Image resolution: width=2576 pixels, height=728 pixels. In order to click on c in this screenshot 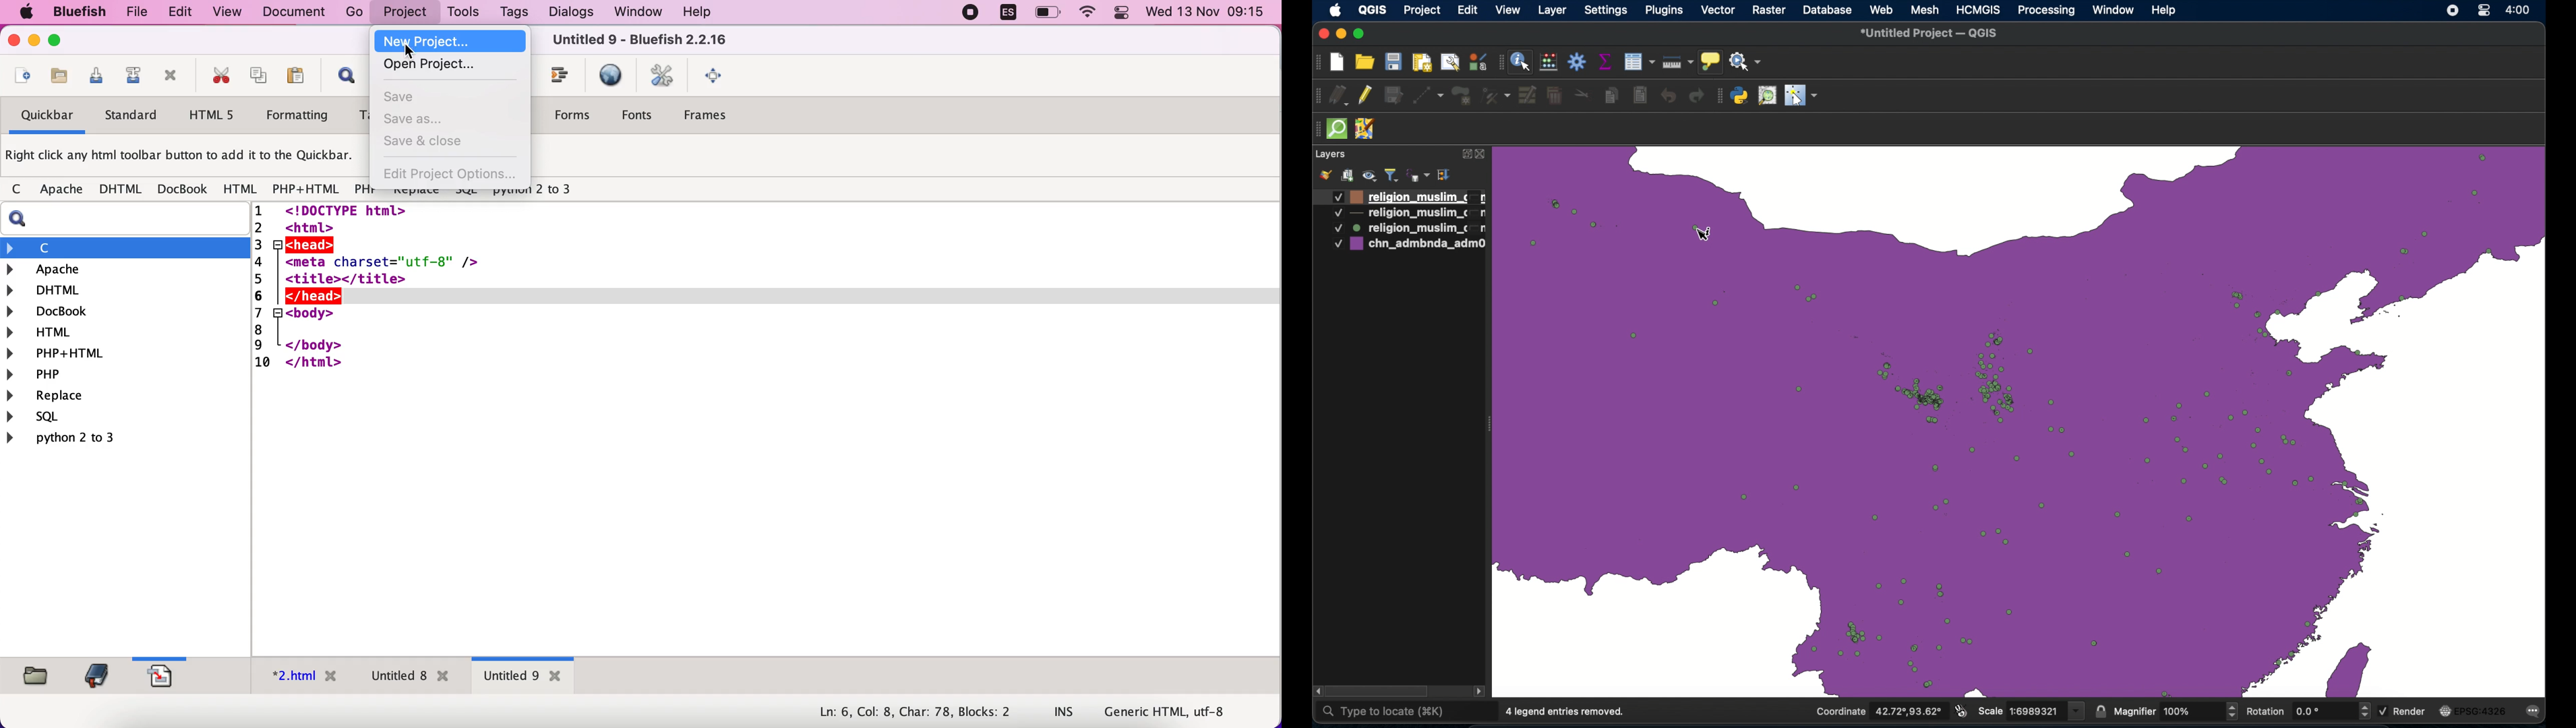, I will do `click(126, 247)`.